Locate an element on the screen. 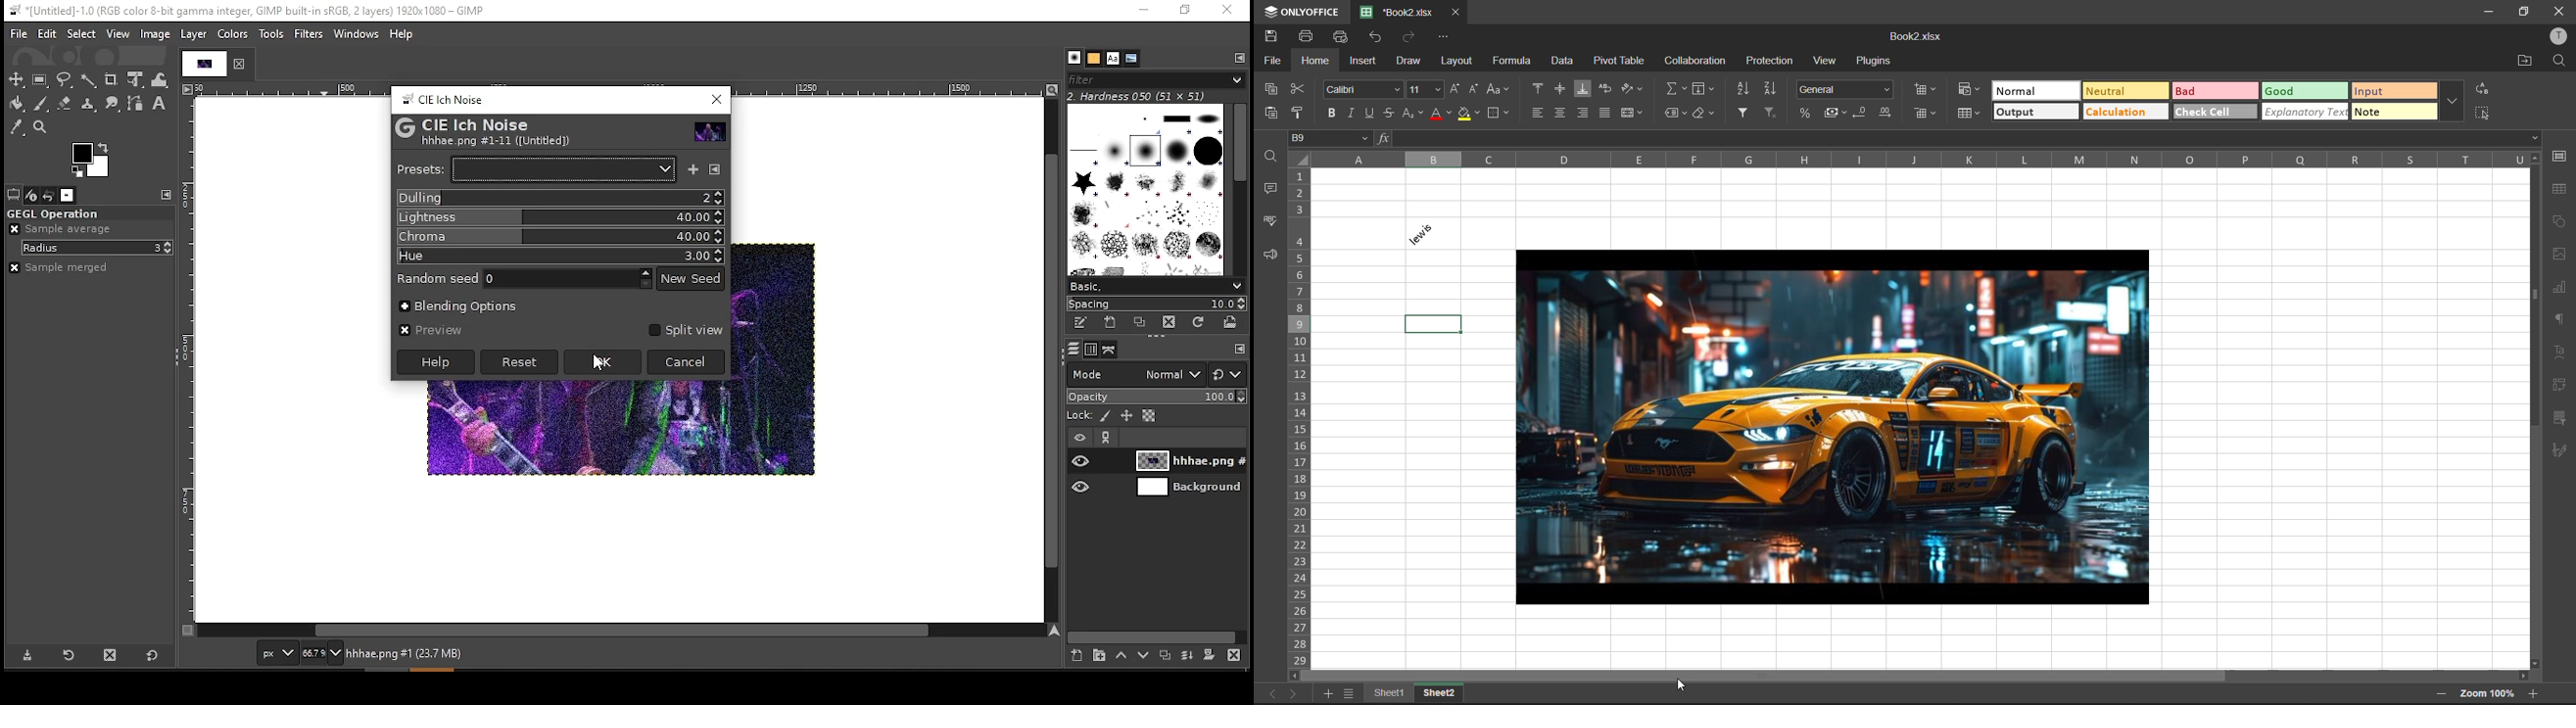 The width and height of the screenshot is (2576, 728). paint brush tool is located at coordinates (39, 102).